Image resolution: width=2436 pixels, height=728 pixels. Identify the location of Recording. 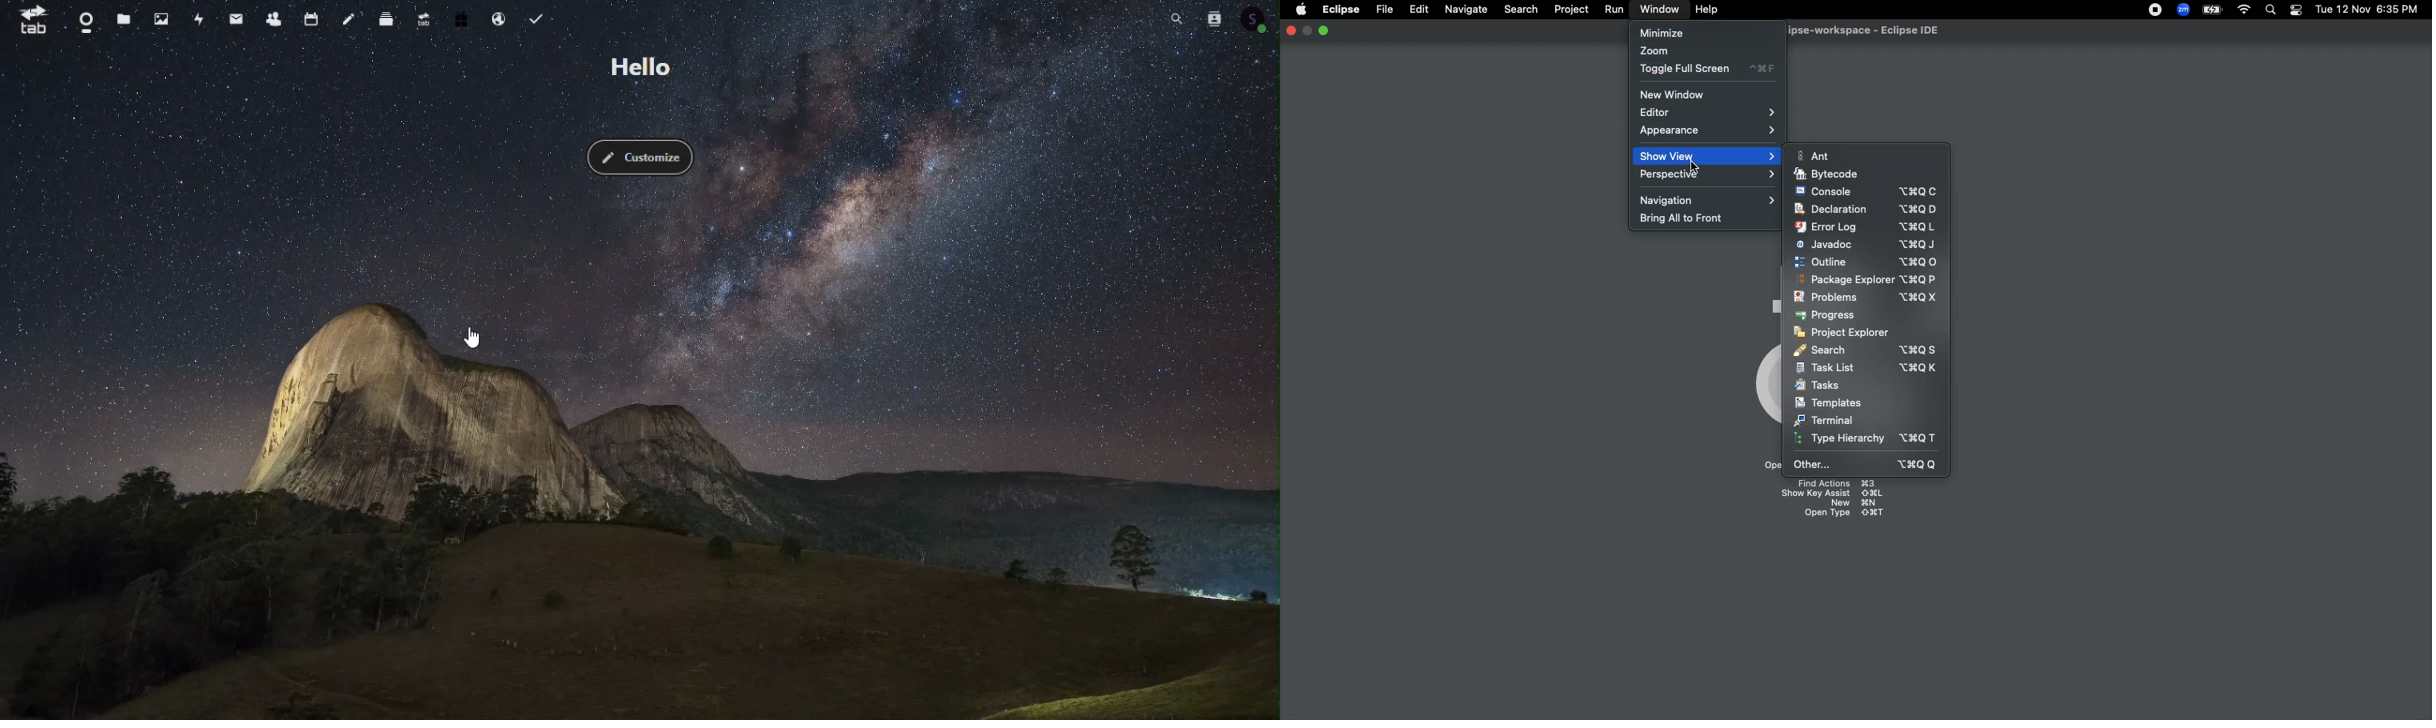
(2156, 11).